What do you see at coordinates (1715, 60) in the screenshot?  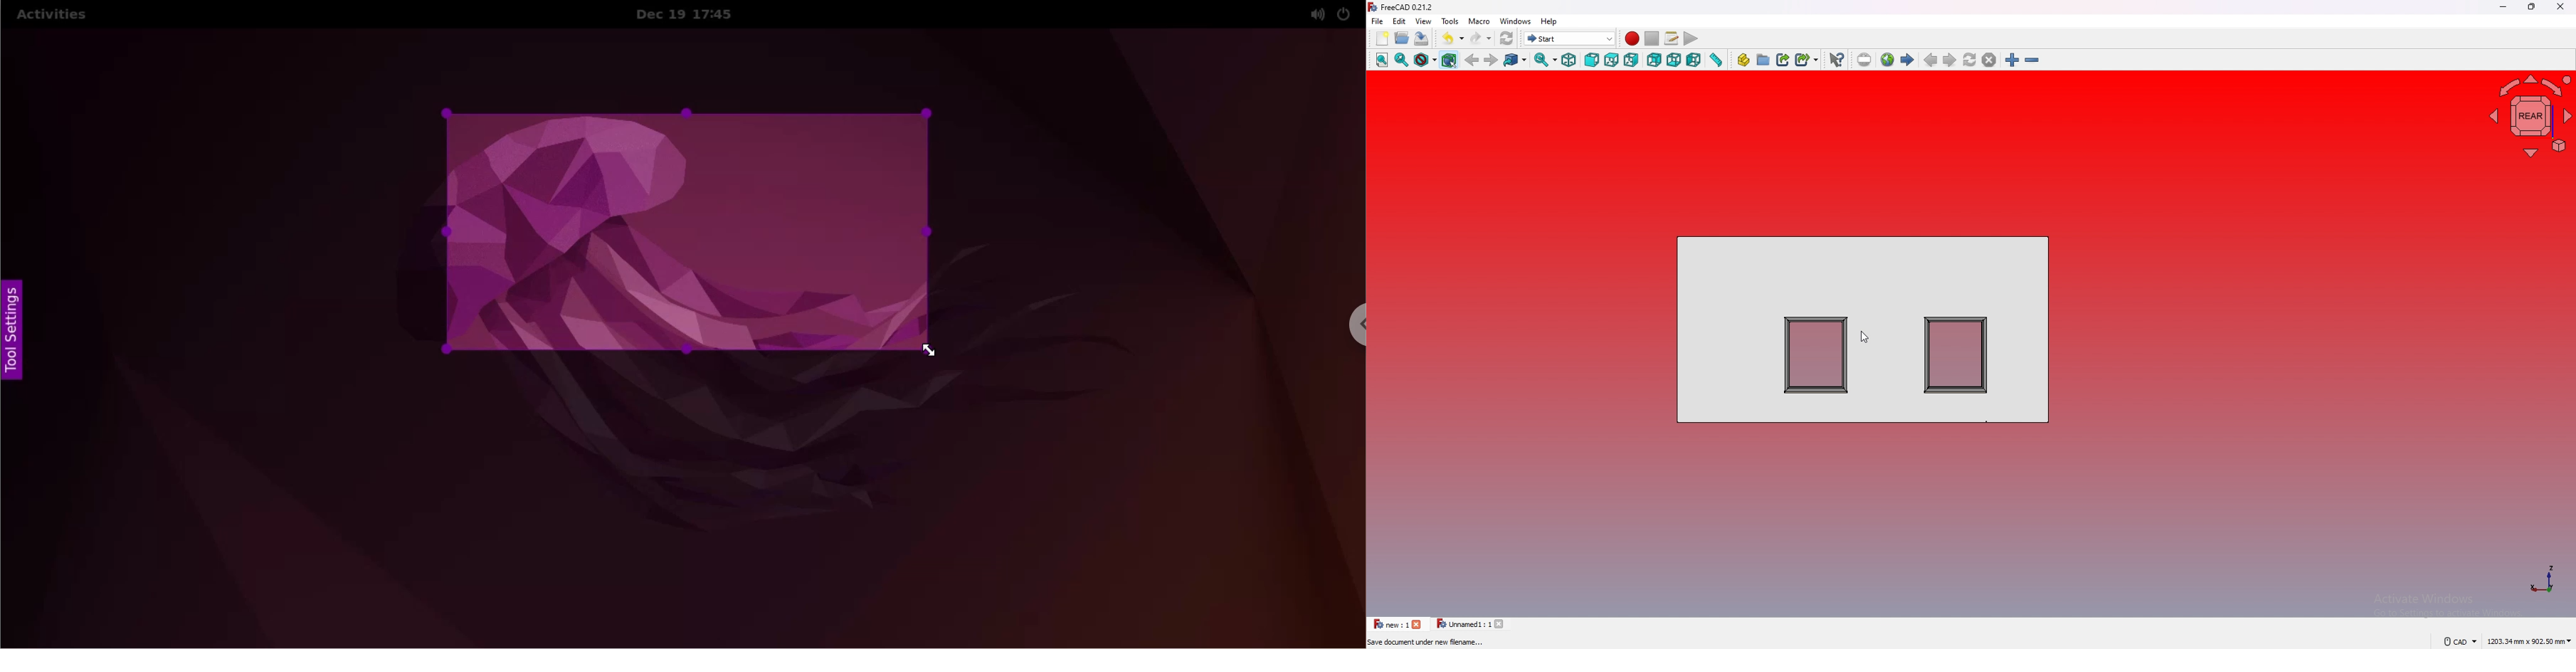 I see `measure distance` at bounding box center [1715, 60].